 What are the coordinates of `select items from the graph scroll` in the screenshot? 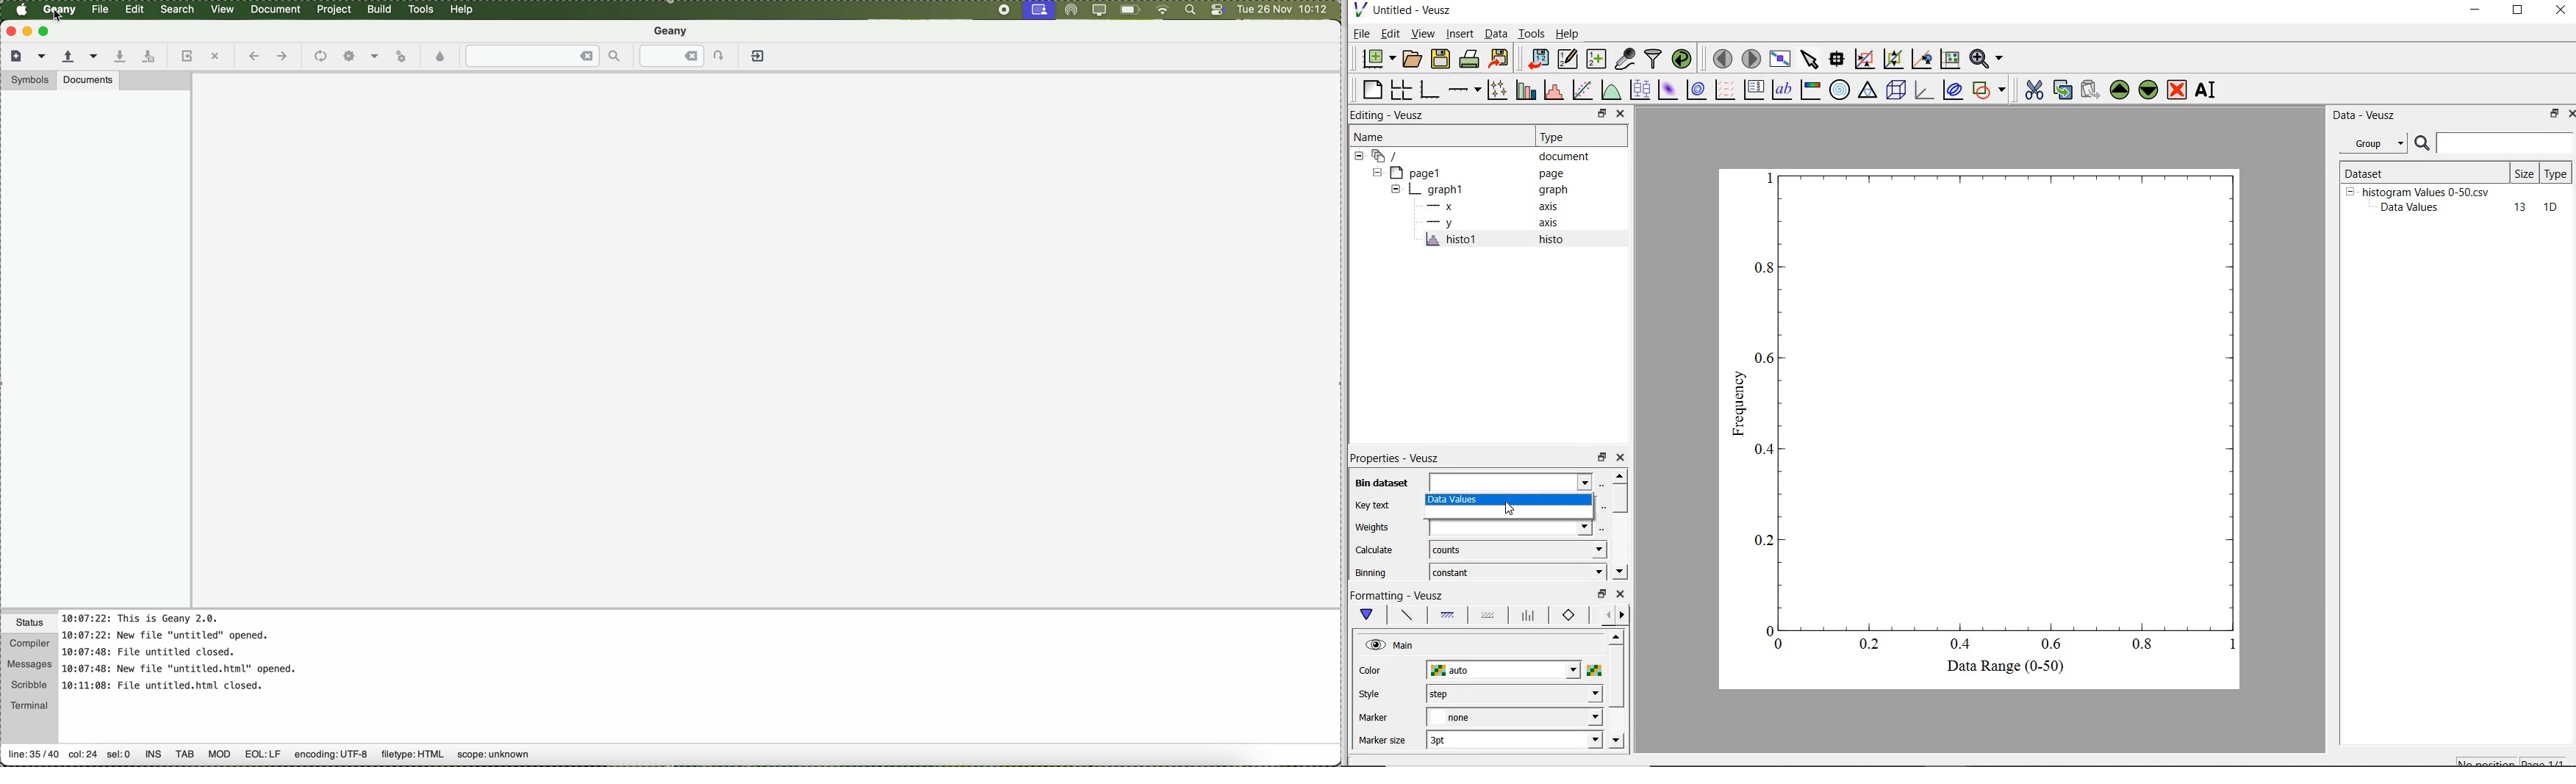 It's located at (1810, 57).